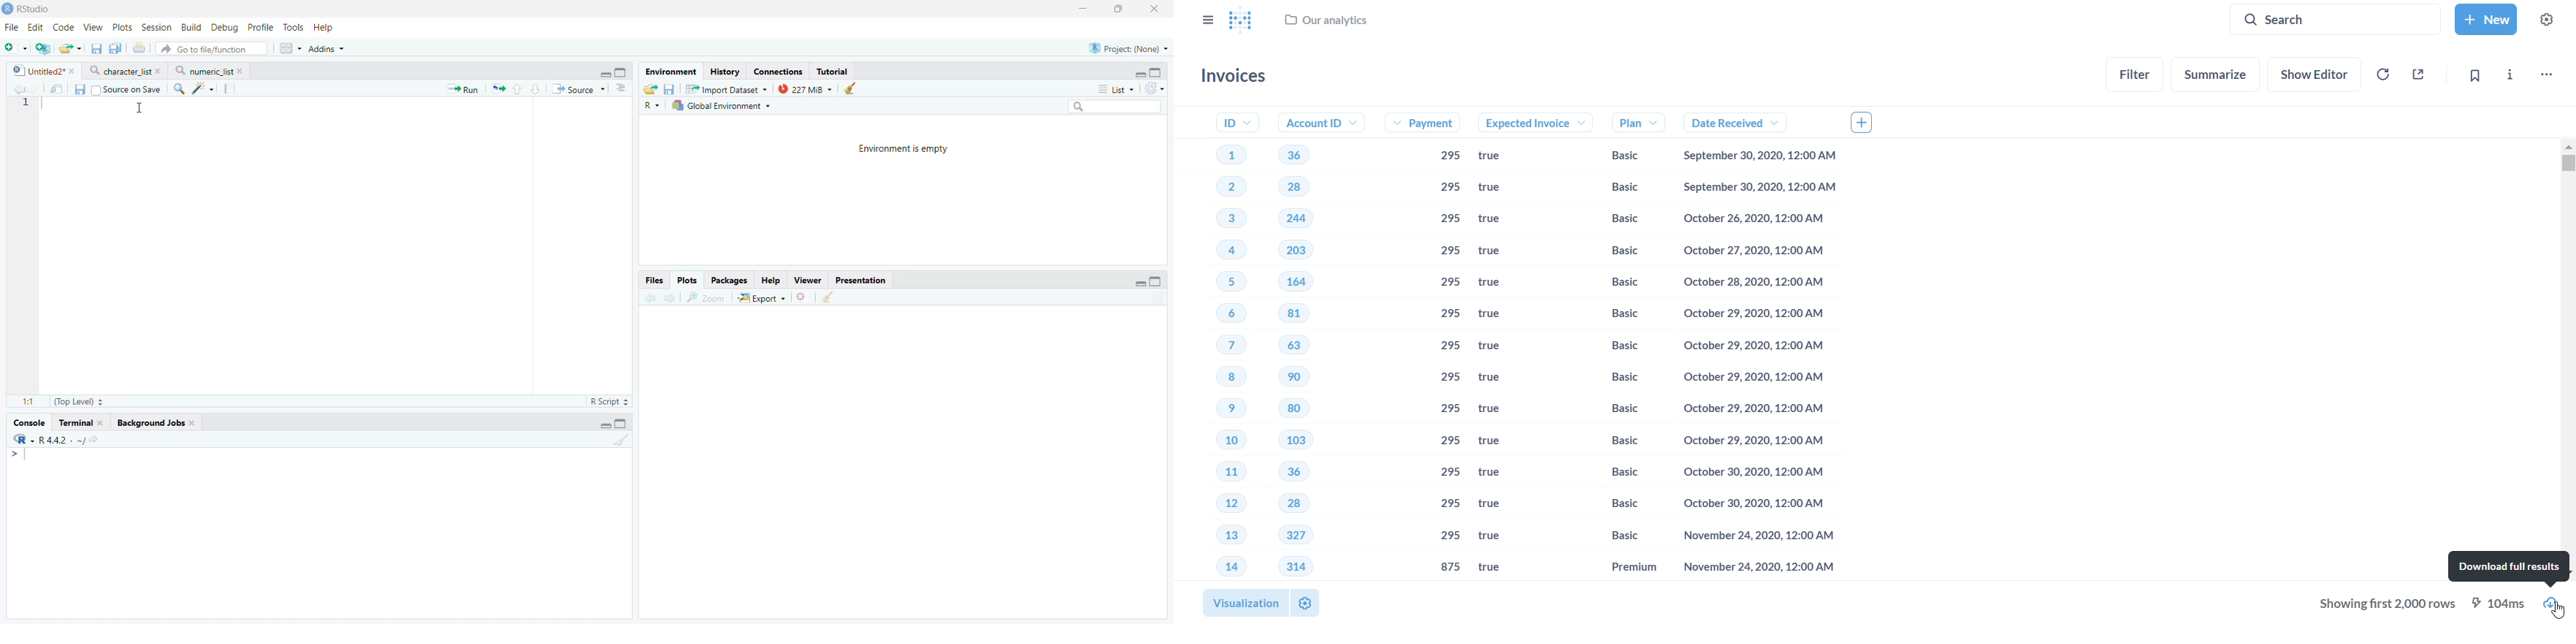 Image resolution: width=2576 pixels, height=644 pixels. What do you see at coordinates (204, 89) in the screenshot?
I see `Code Tools` at bounding box center [204, 89].